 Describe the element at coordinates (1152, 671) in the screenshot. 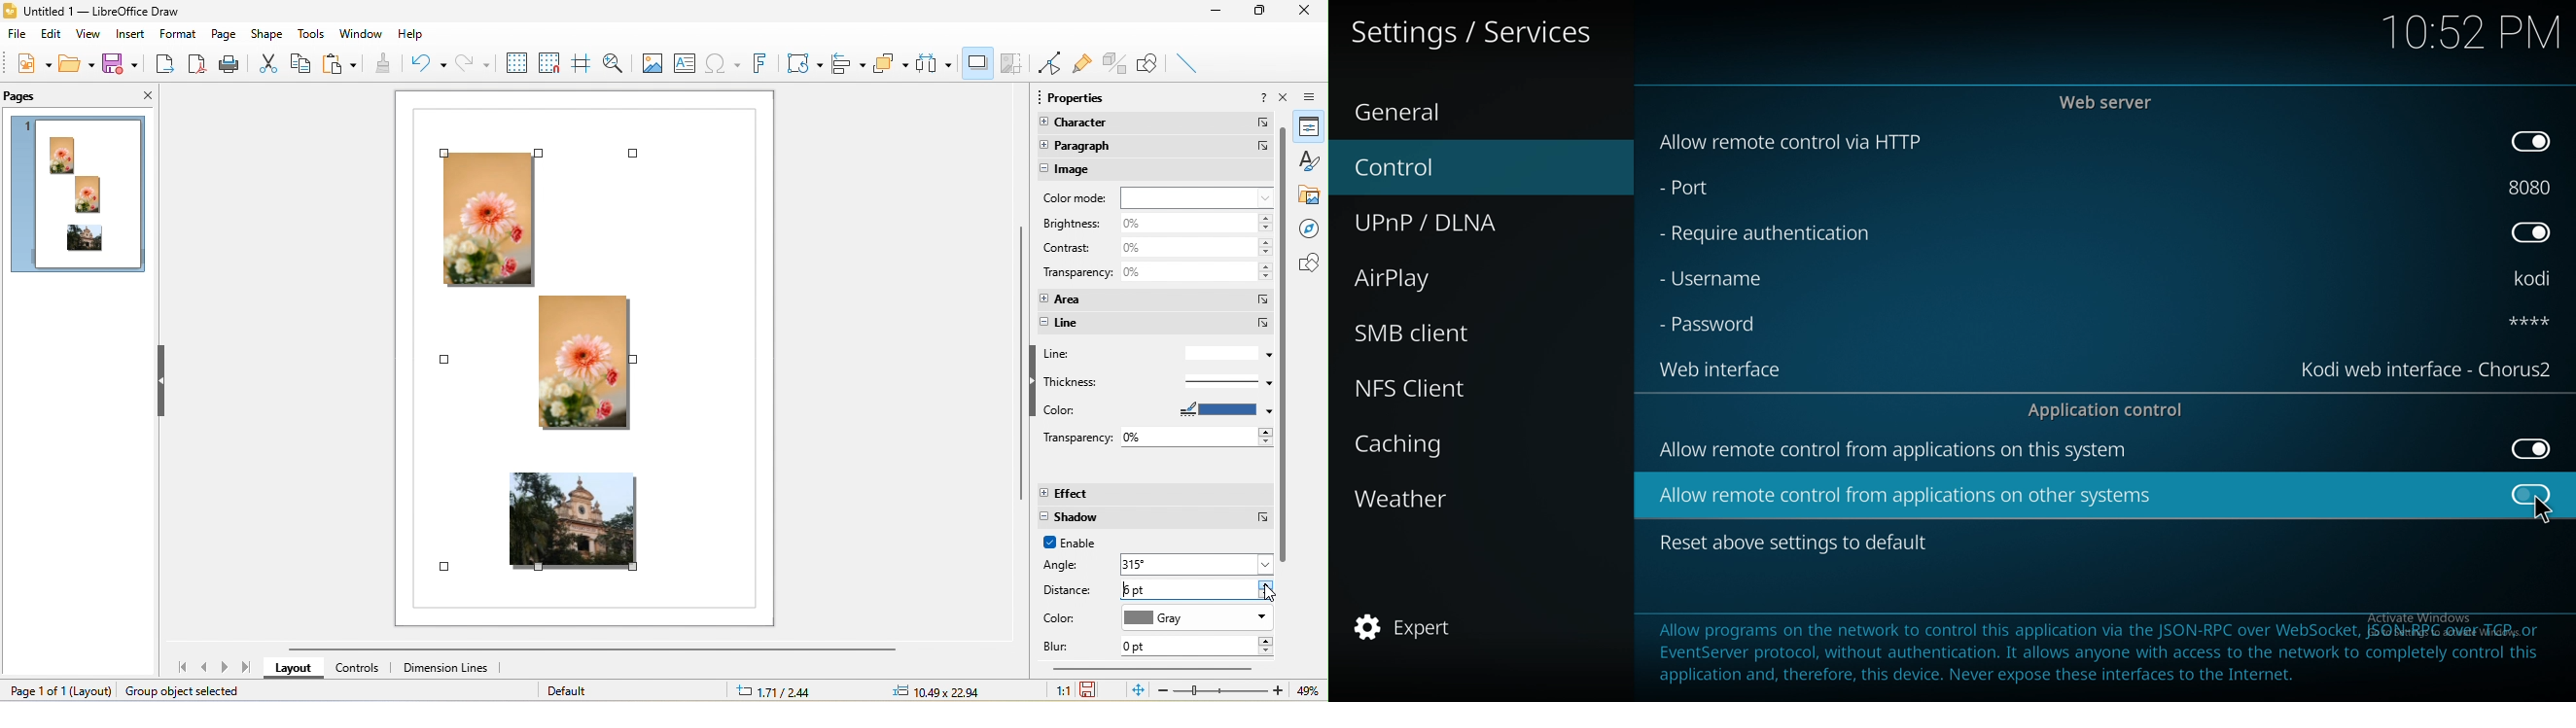

I see `horizontal scroll bar` at that location.